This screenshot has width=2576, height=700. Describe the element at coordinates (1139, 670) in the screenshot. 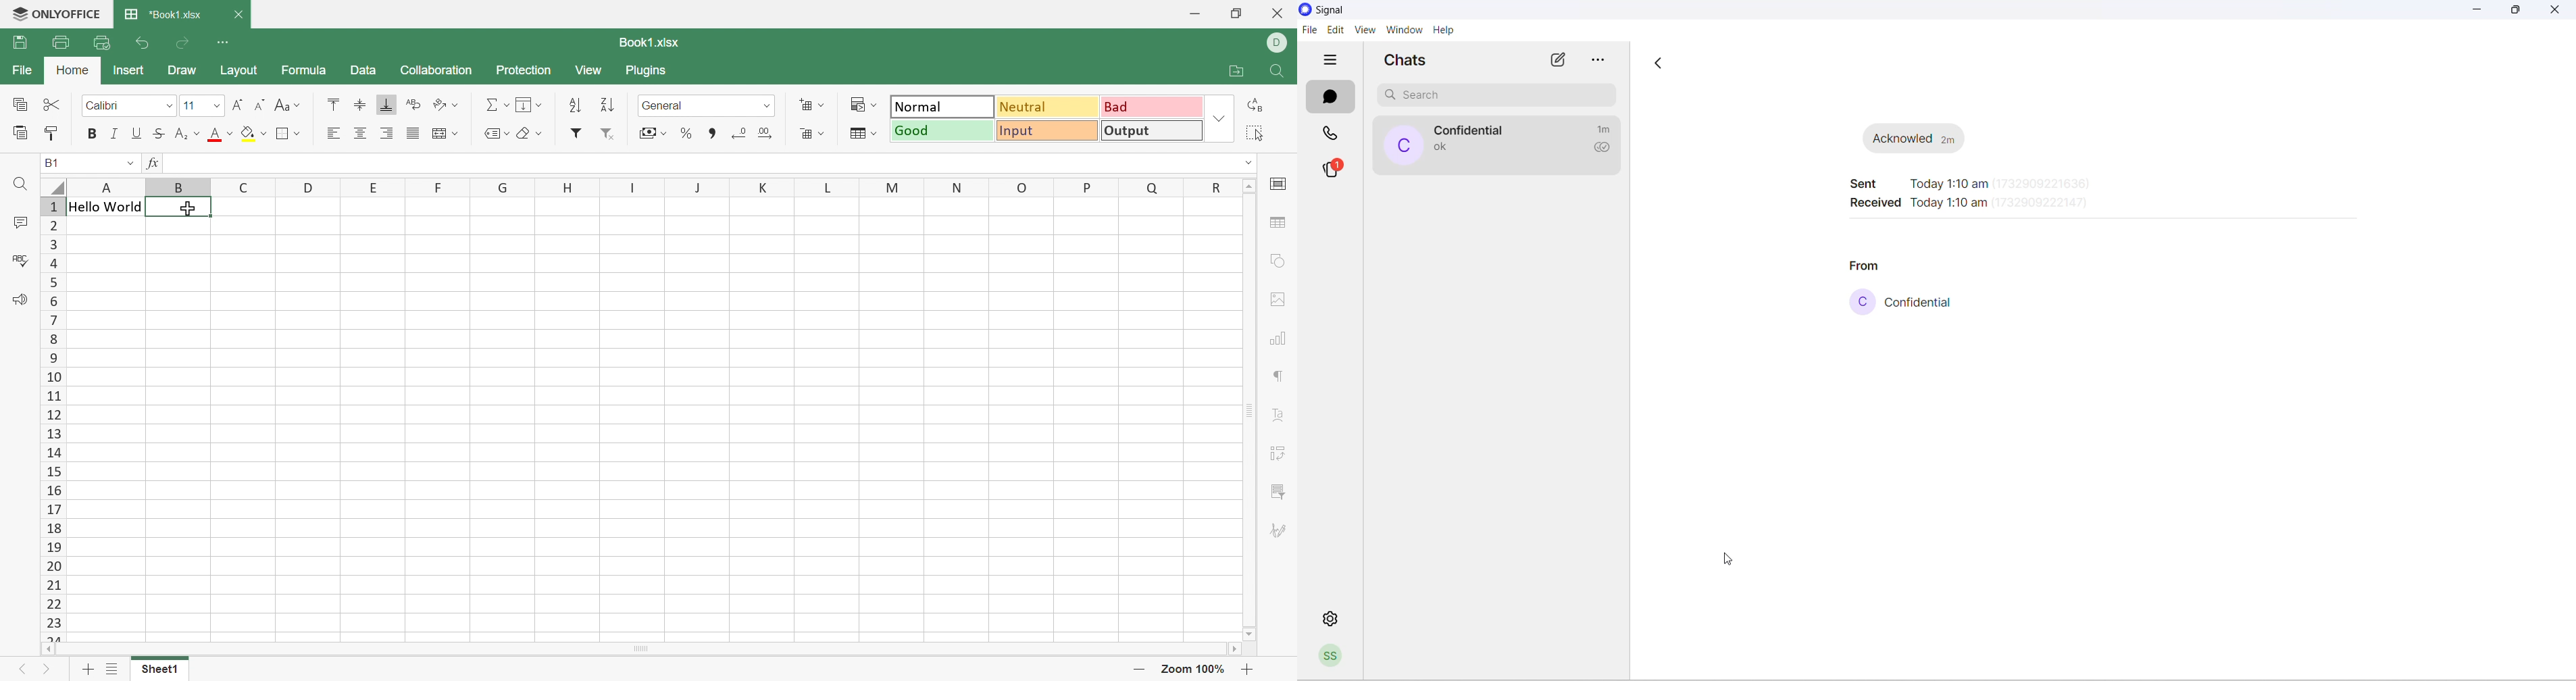

I see `Zoom out` at that location.